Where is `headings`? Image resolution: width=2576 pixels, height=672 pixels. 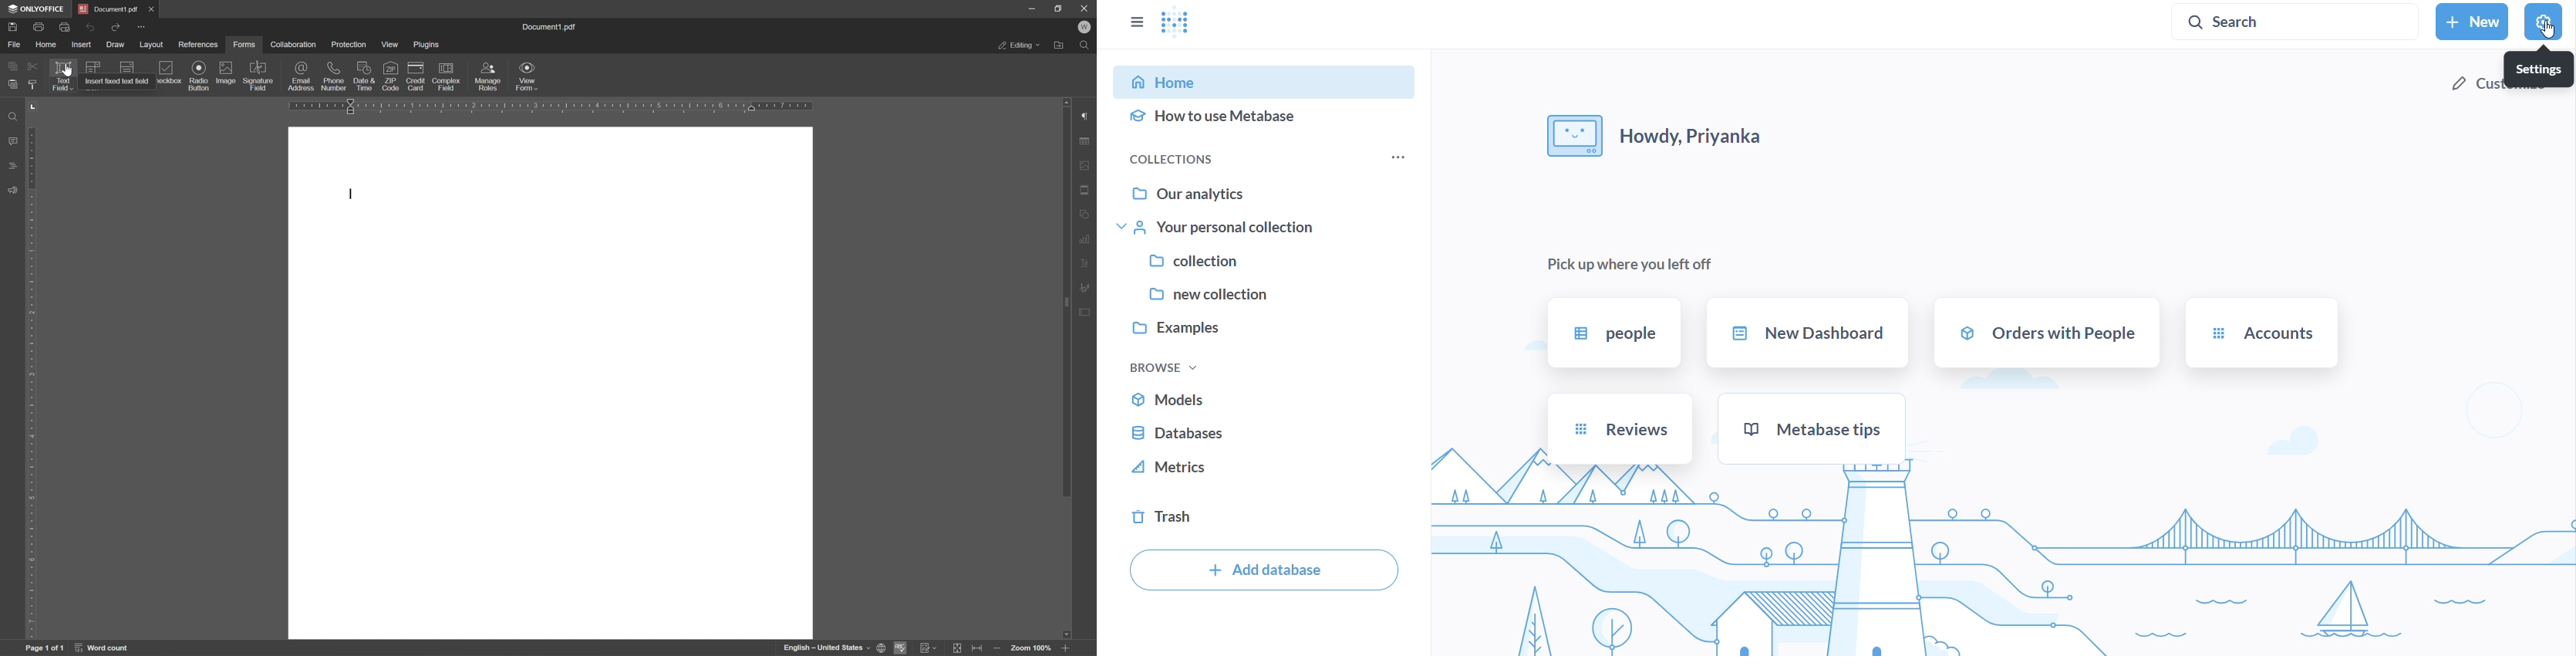 headings is located at coordinates (15, 166).